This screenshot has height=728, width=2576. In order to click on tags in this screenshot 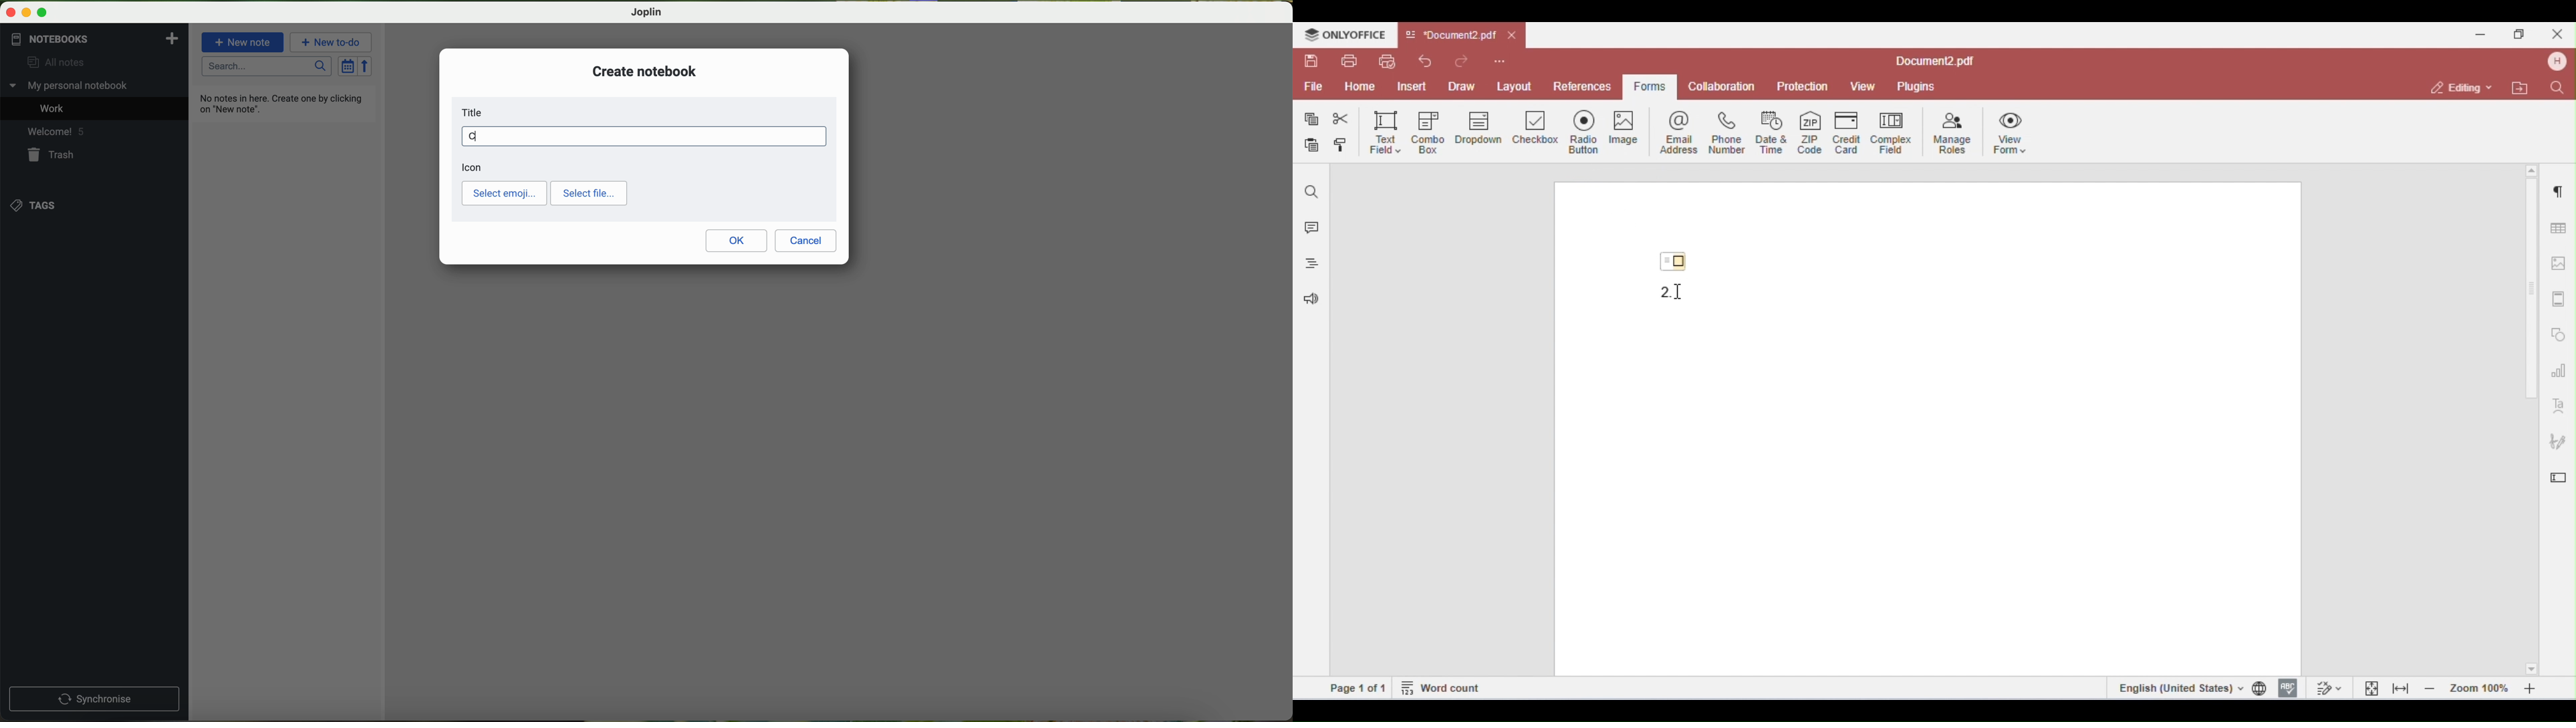, I will do `click(35, 205)`.